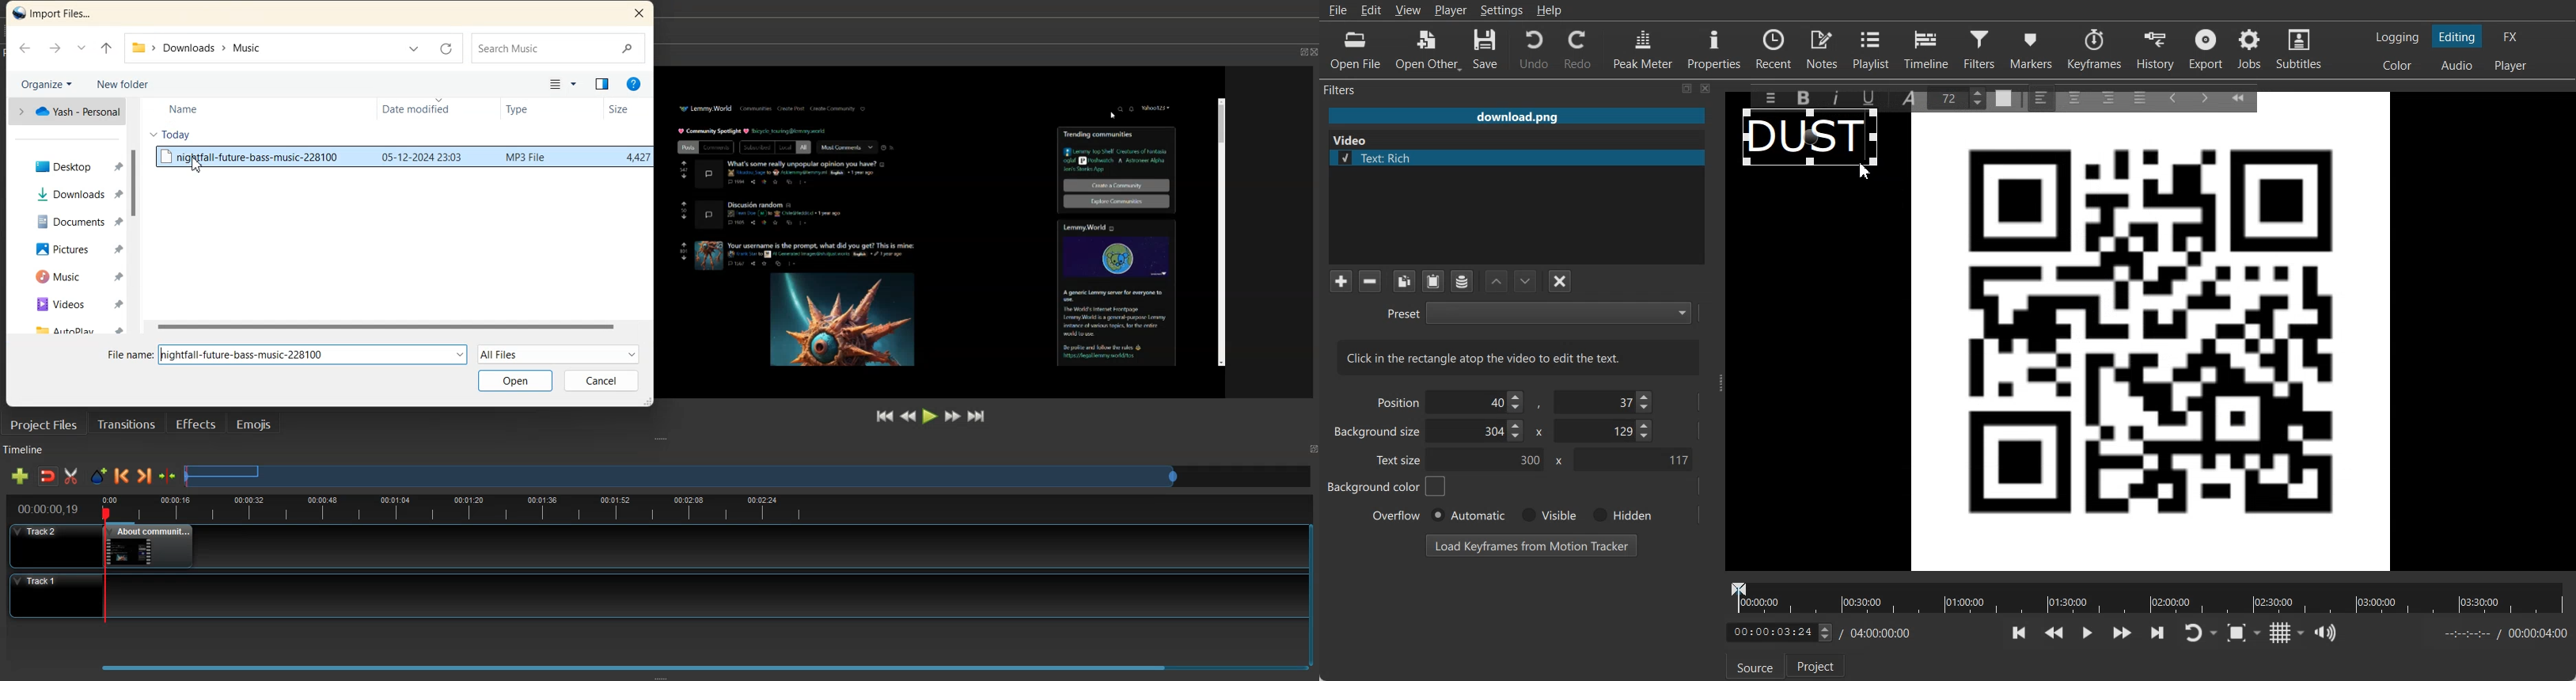 This screenshot has width=2576, height=700. What do you see at coordinates (1497, 282) in the screenshot?
I see `Move Filter up` at bounding box center [1497, 282].